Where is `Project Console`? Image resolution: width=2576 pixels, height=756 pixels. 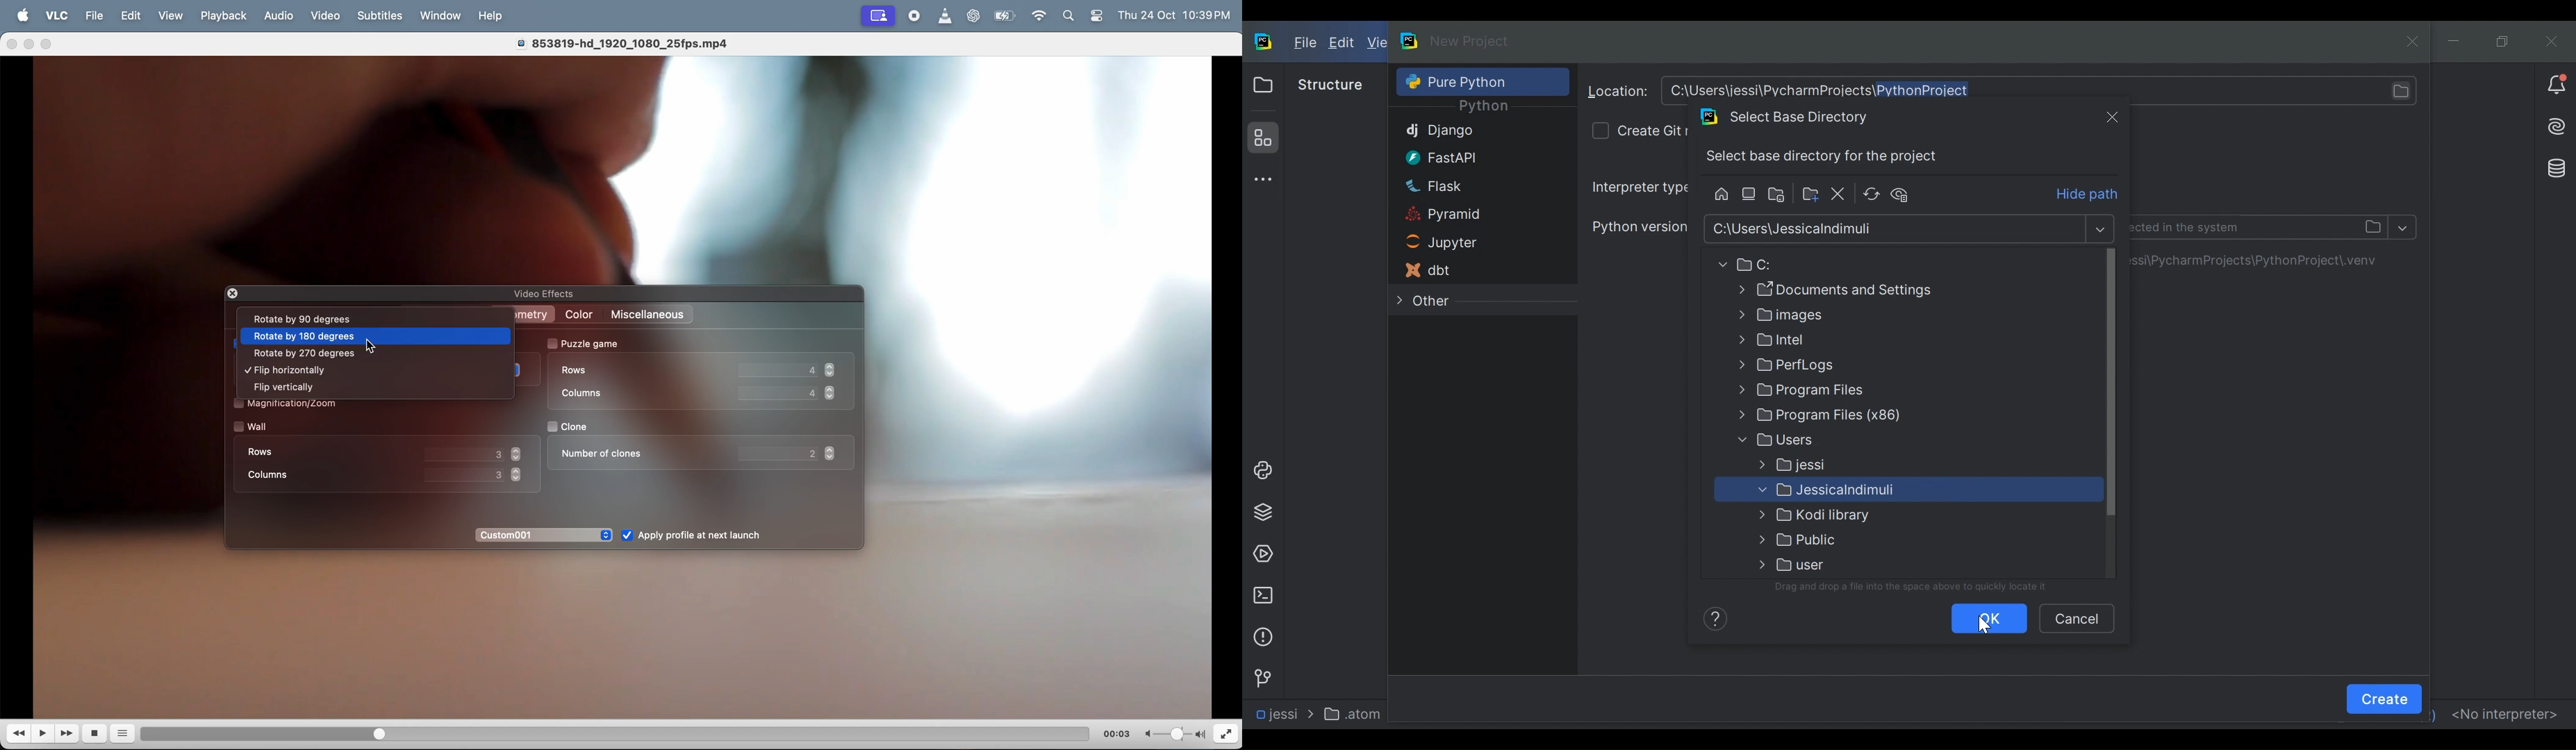
Project Console is located at coordinates (1260, 471).